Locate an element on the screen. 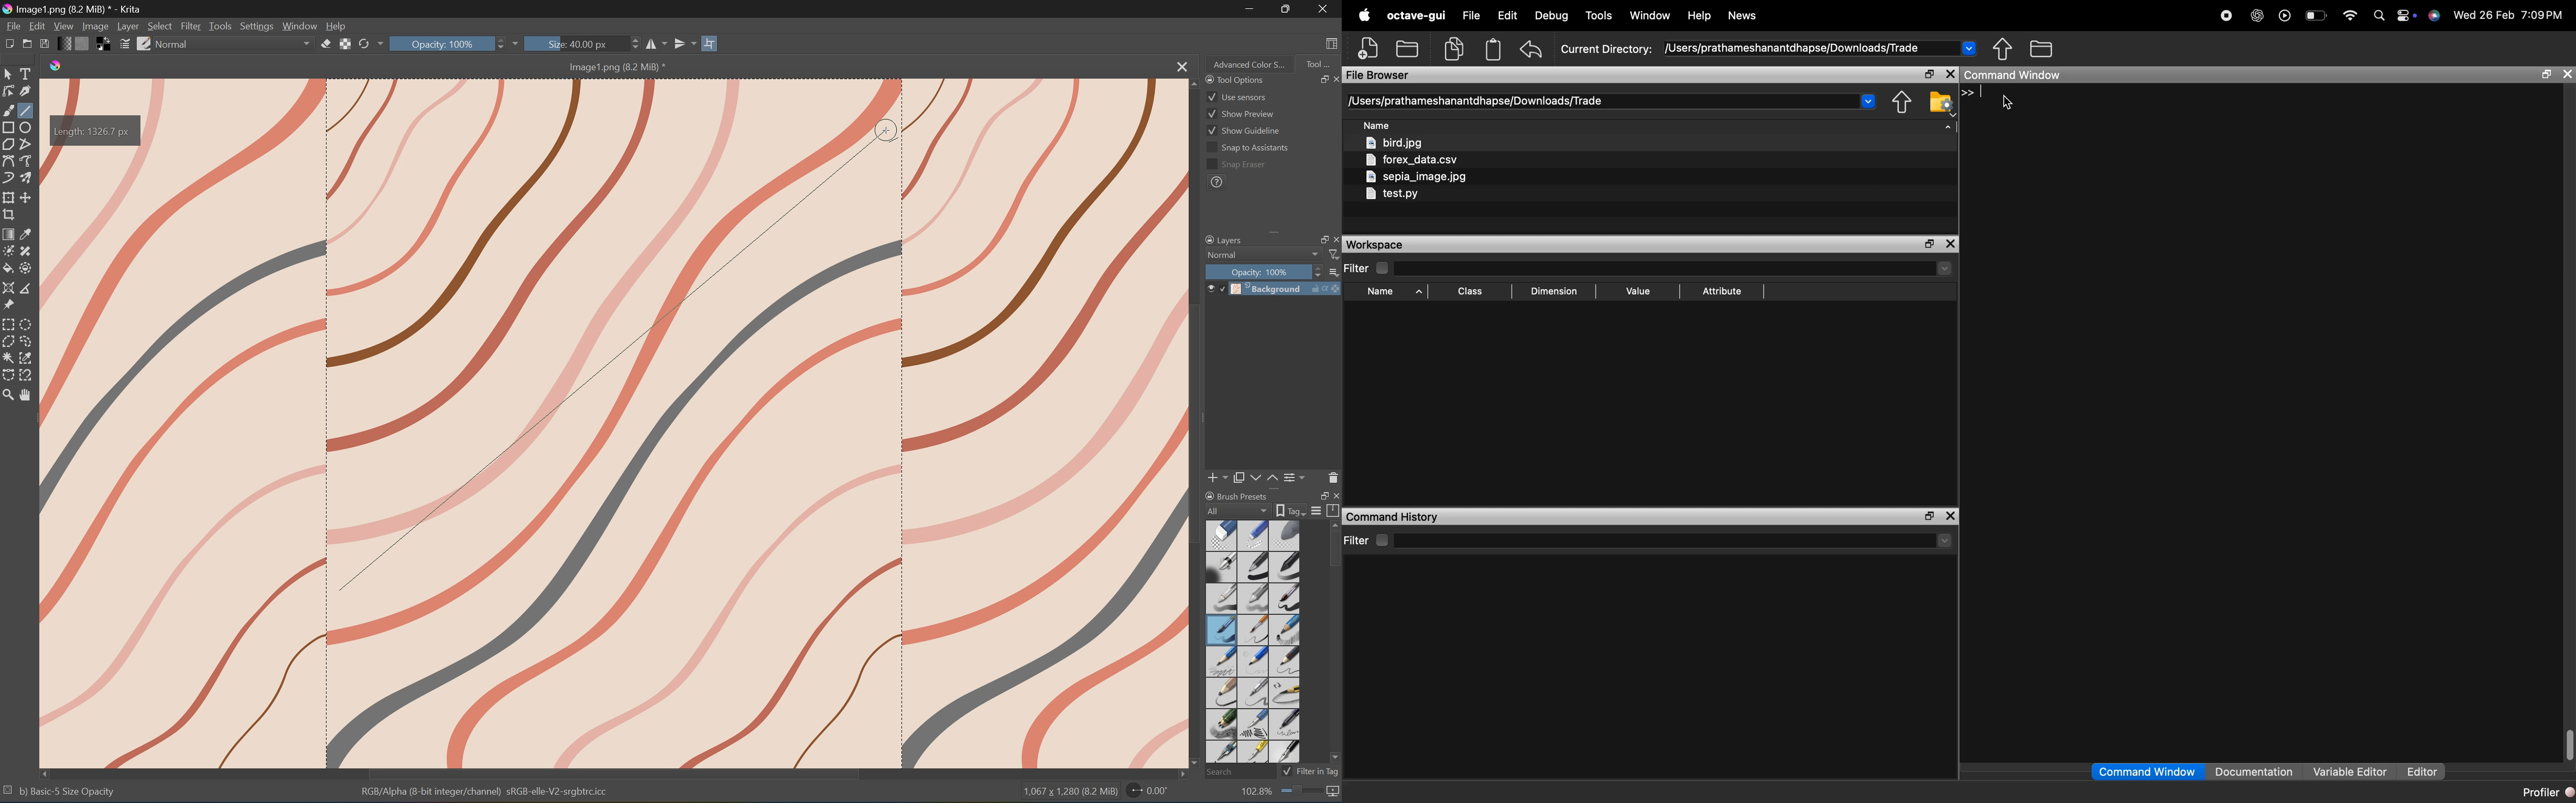 Image resolution: width=2576 pixels, height=812 pixels. Fill gradients is located at coordinates (67, 44).